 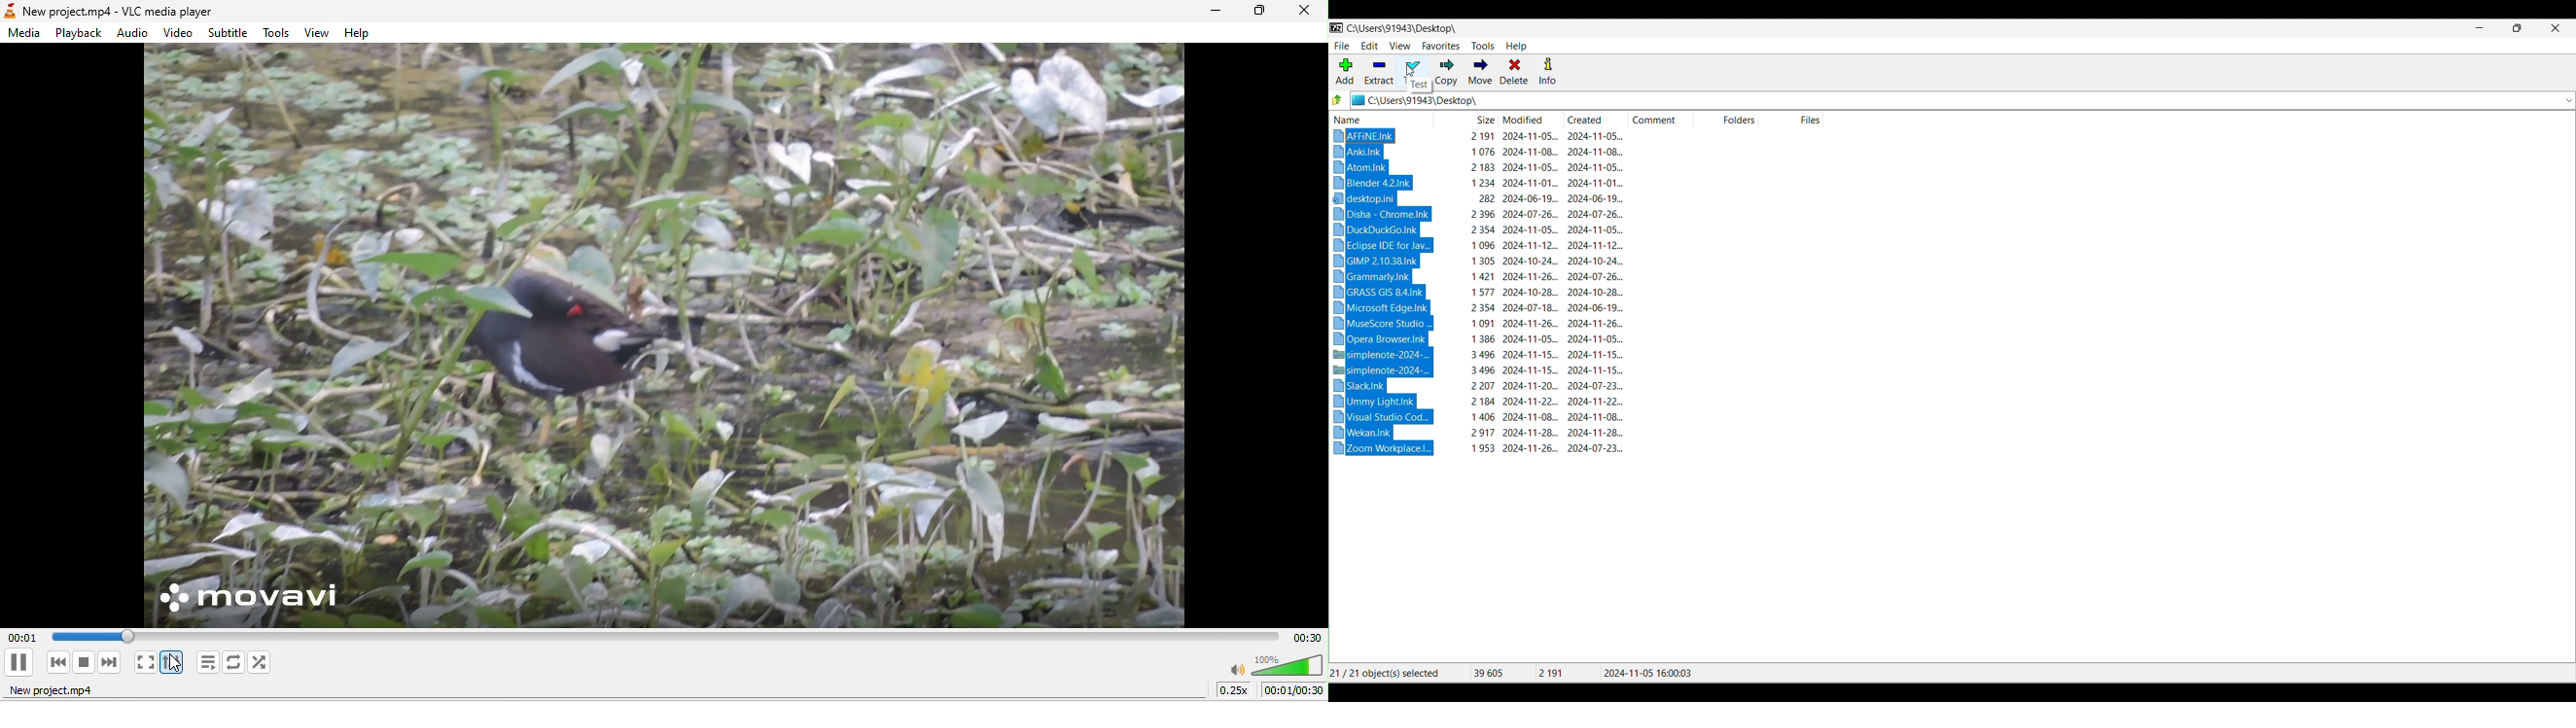 What do you see at coordinates (88, 636) in the screenshot?
I see `elapsed time` at bounding box center [88, 636].